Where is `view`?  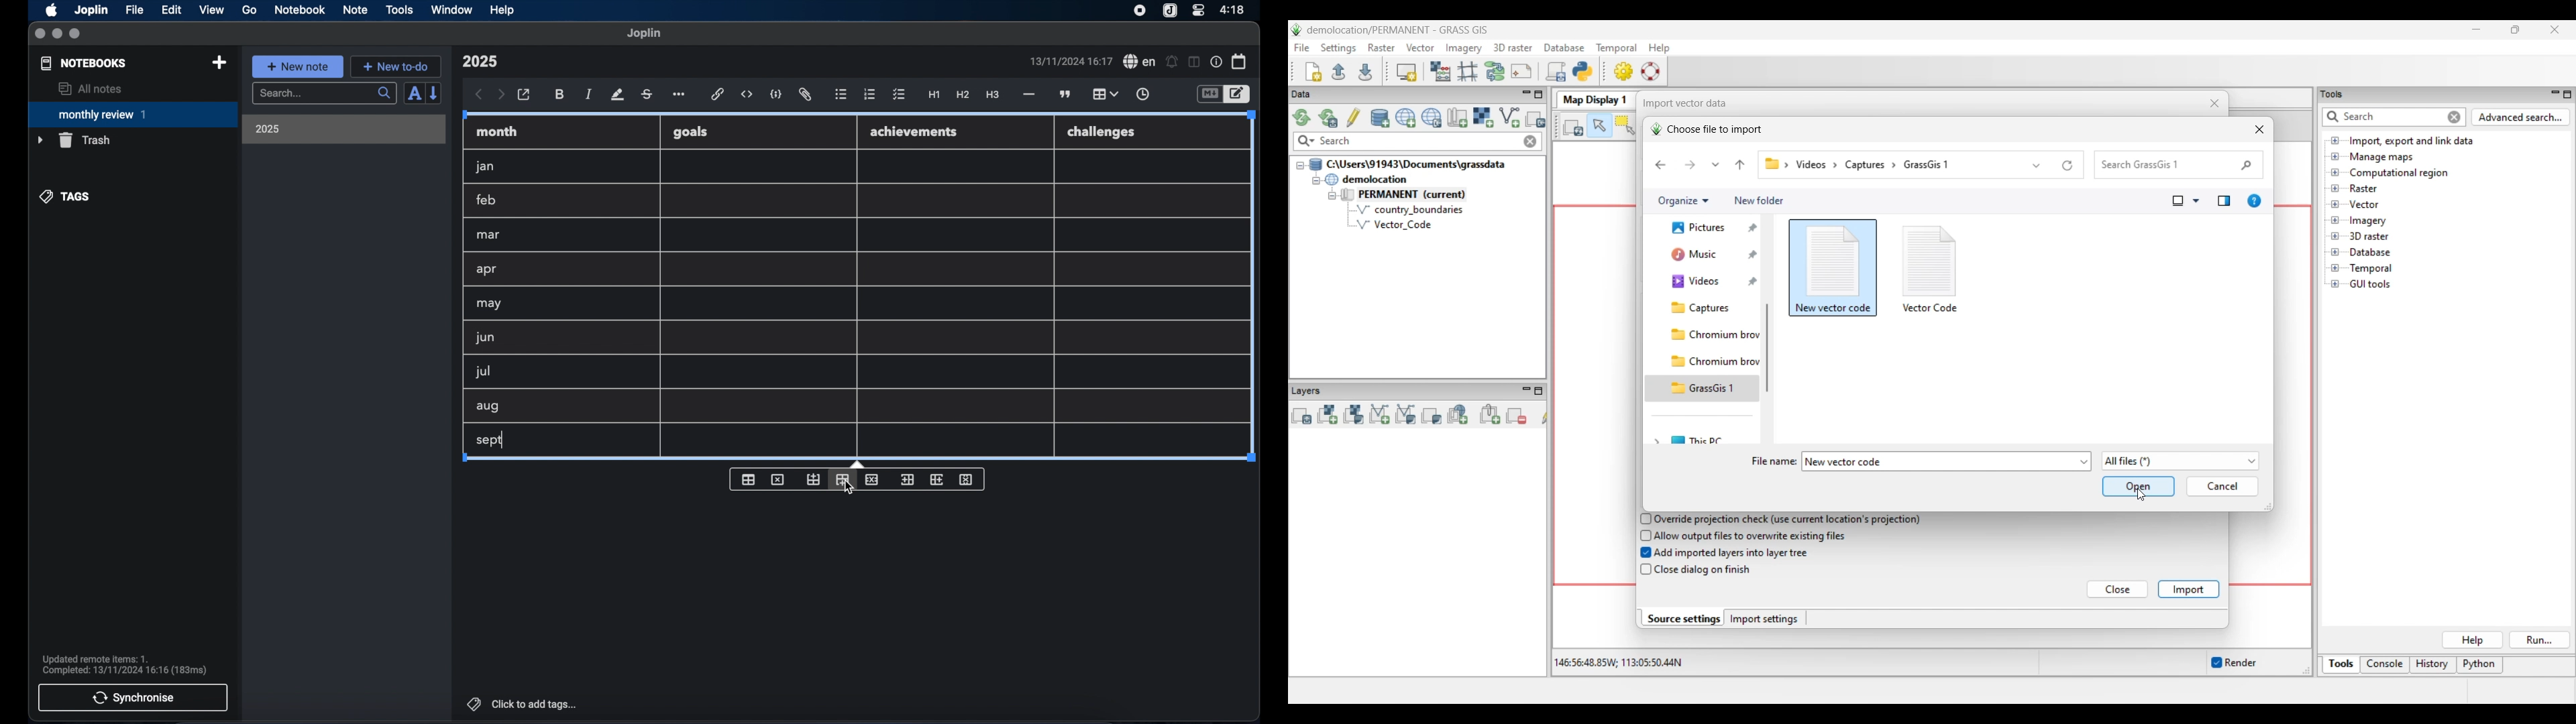 view is located at coordinates (211, 10).